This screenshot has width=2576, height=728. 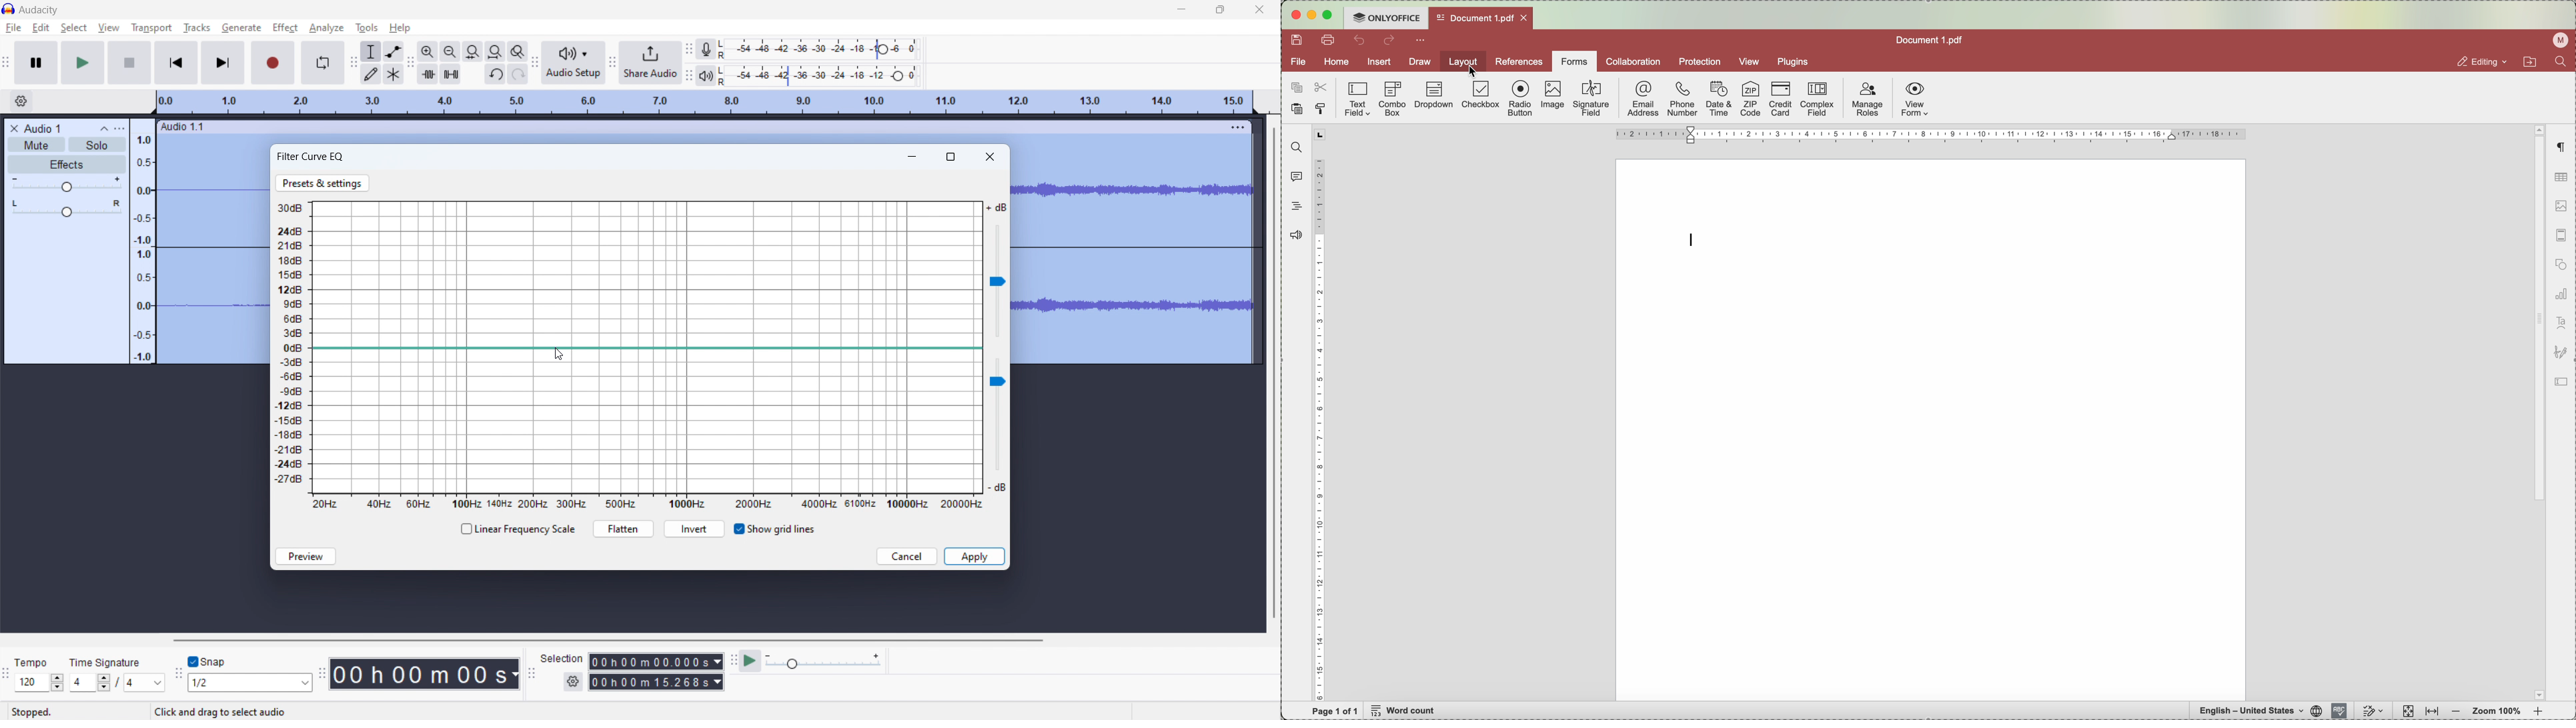 What do you see at coordinates (288, 347) in the screenshot?
I see `volume scale` at bounding box center [288, 347].